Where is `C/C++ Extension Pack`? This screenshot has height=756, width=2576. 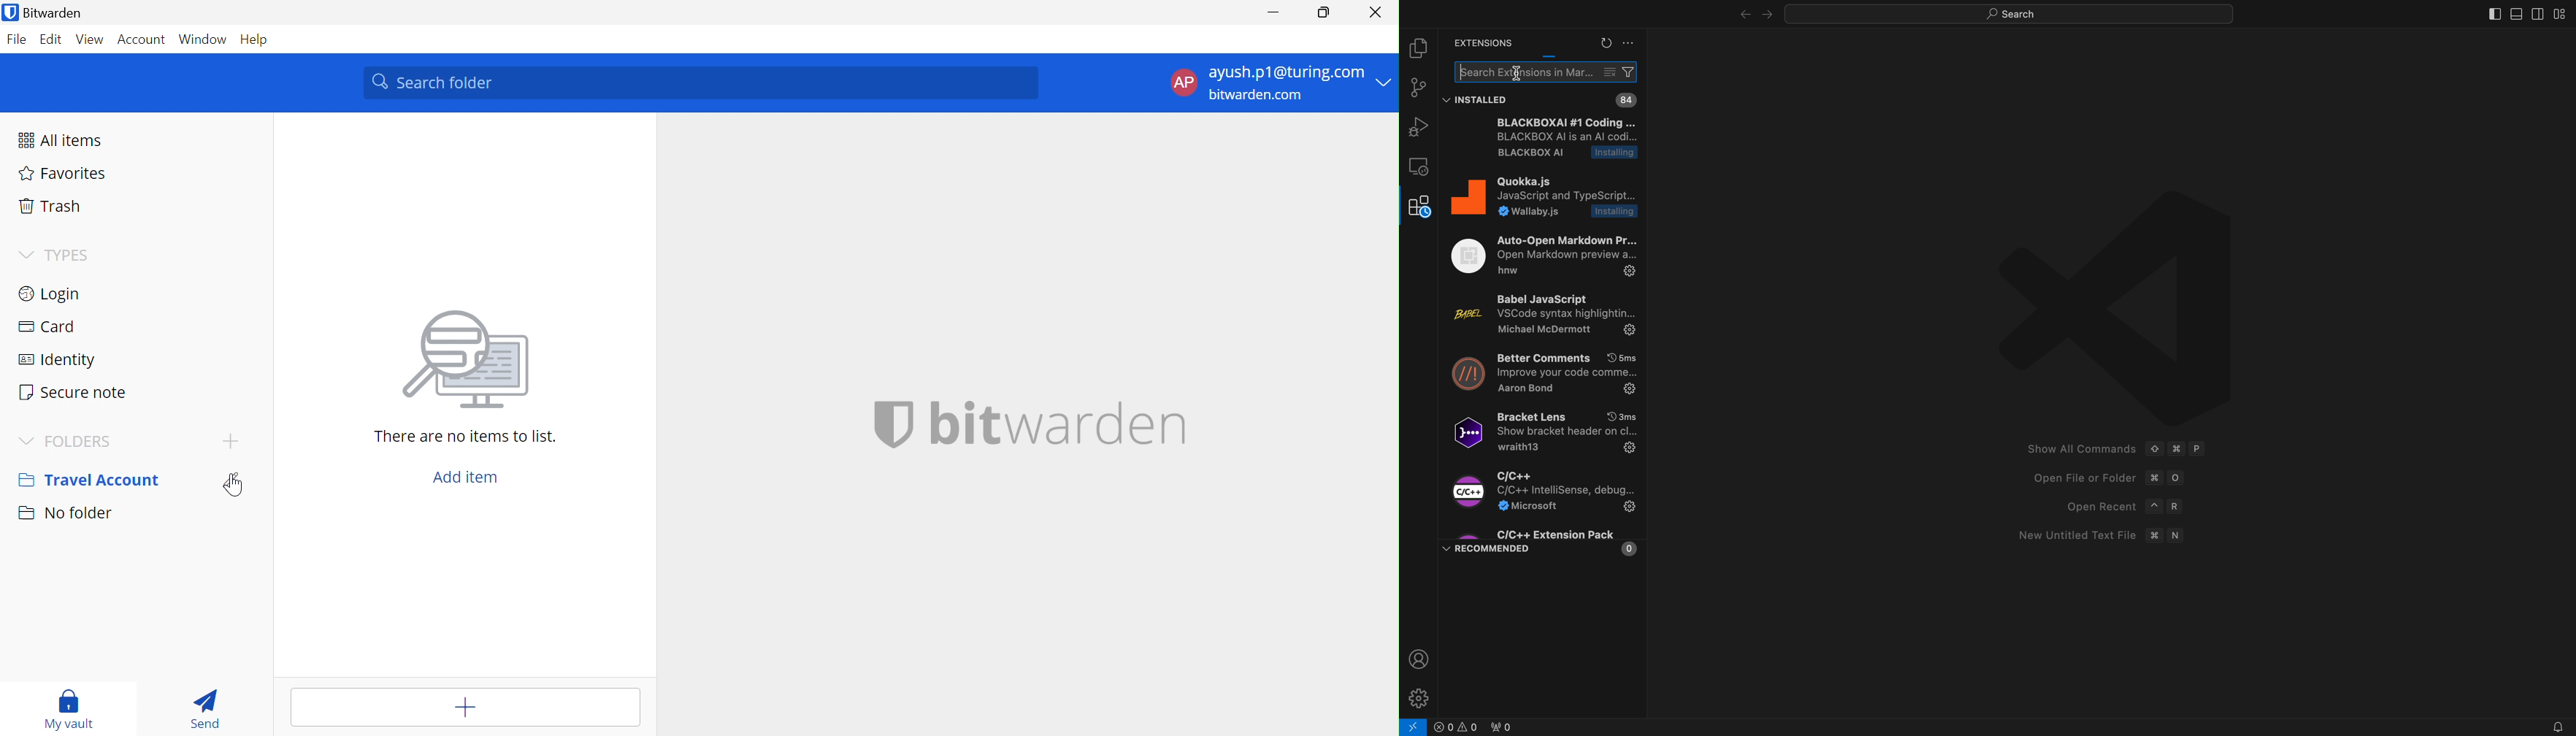 C/C++ Extension Pack is located at coordinates (1540, 534).